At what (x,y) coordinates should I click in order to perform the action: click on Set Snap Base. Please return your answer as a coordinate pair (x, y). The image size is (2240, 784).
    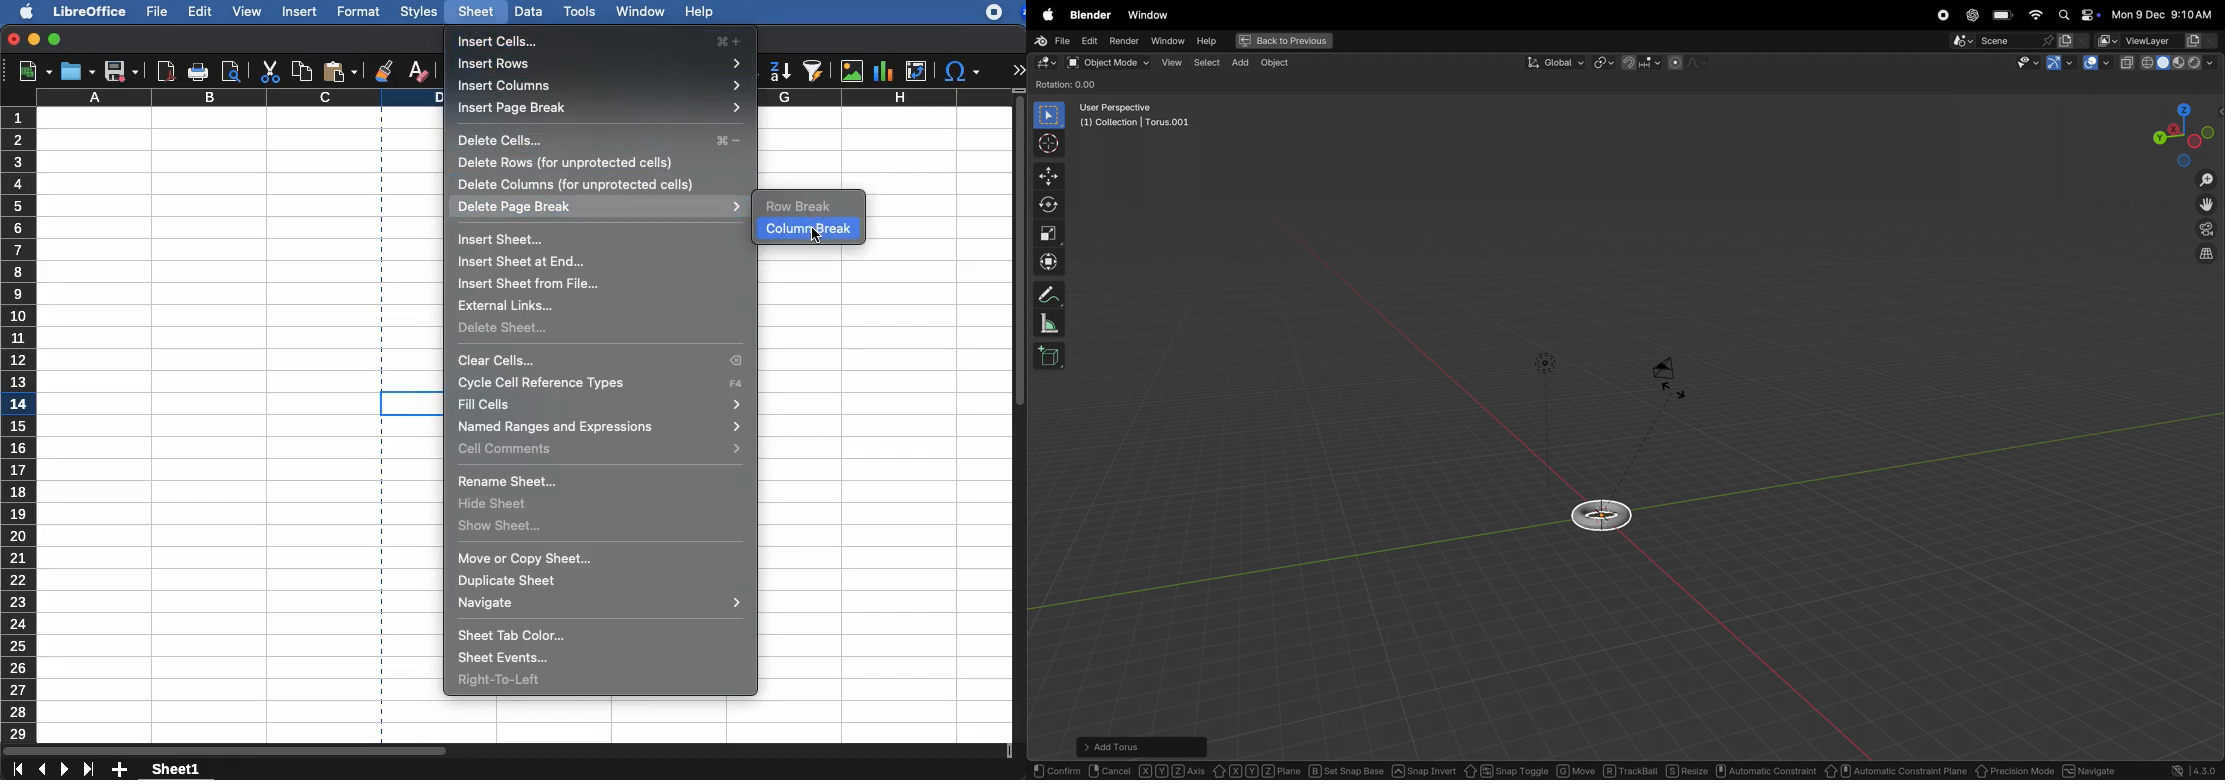
    Looking at the image, I should click on (1347, 769).